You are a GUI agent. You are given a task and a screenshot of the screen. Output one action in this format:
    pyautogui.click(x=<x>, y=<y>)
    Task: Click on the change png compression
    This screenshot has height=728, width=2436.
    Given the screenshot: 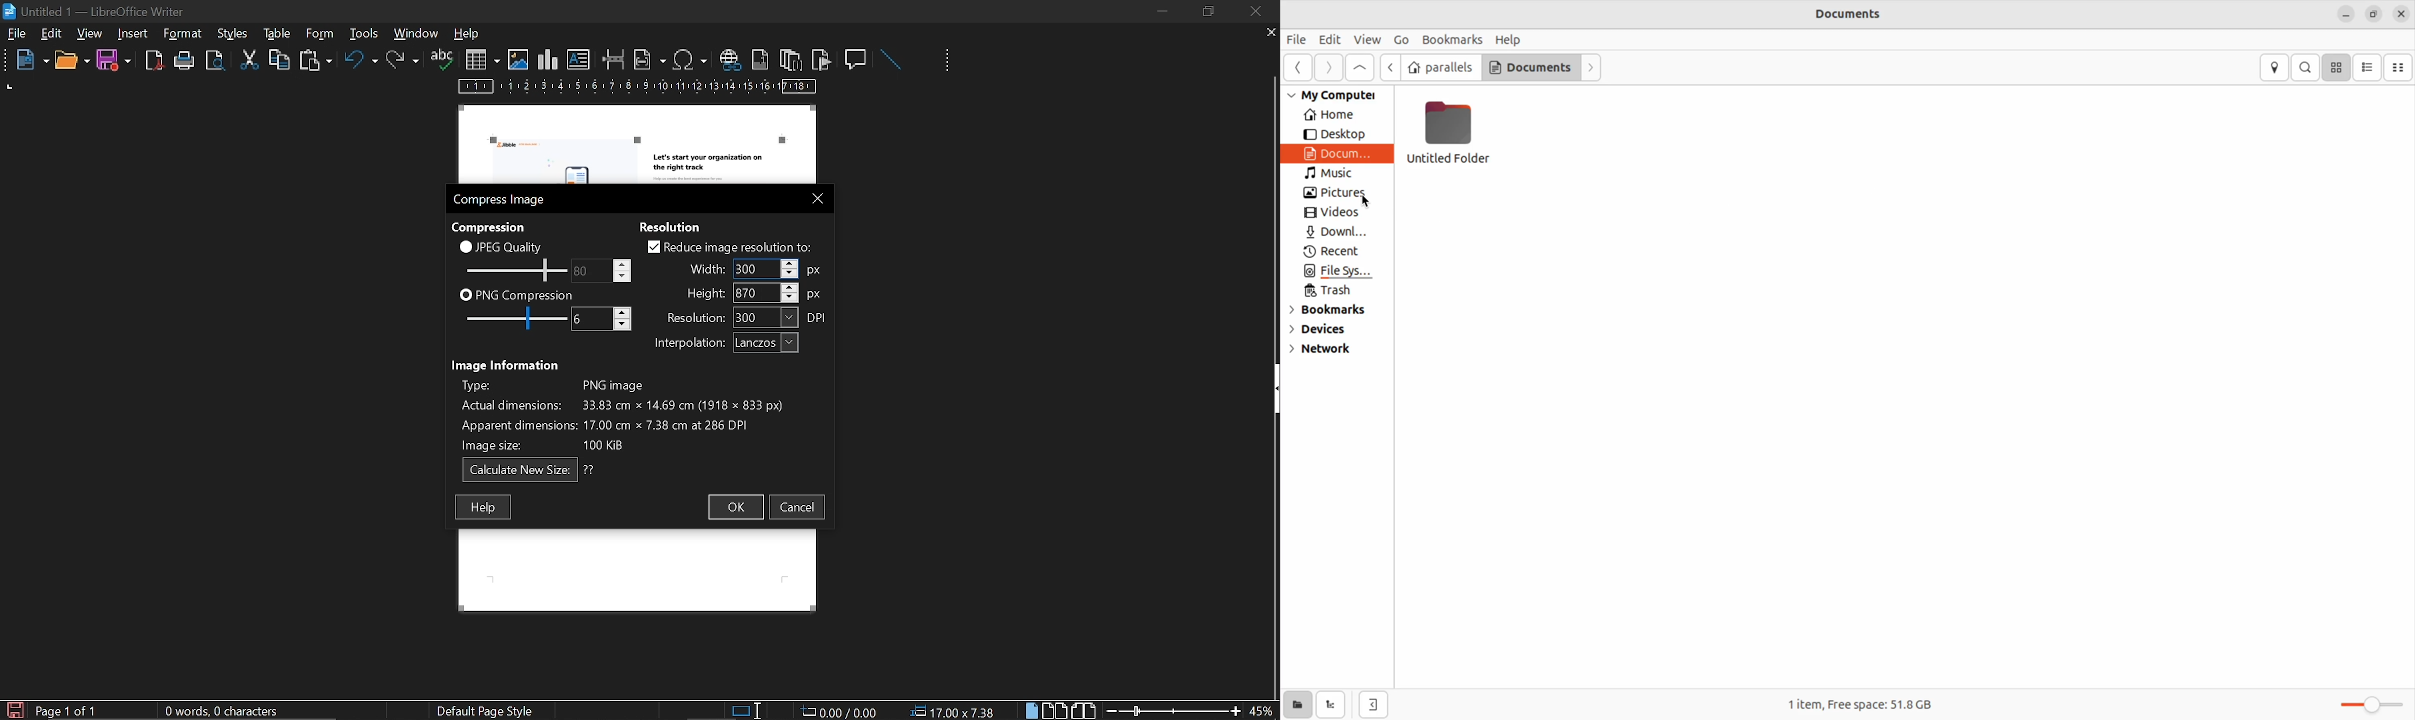 What is the action you would take?
    pyautogui.click(x=601, y=319)
    